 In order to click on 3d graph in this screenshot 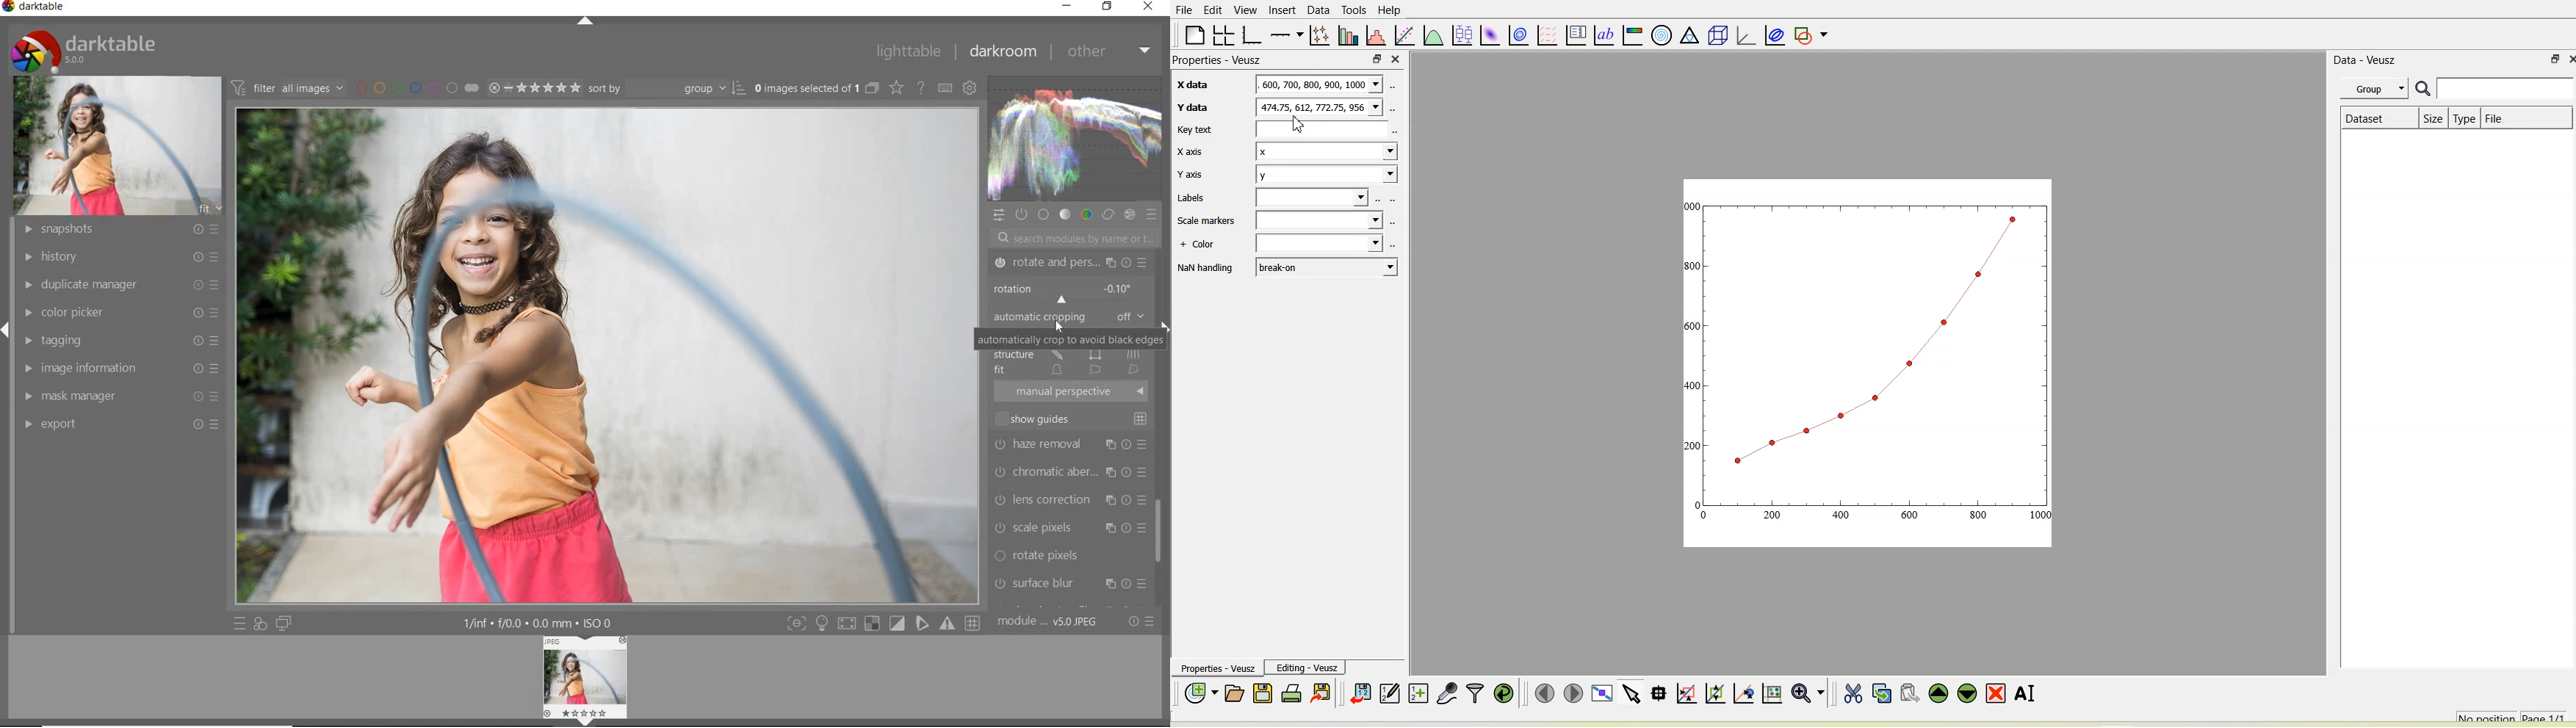, I will do `click(1744, 33)`.